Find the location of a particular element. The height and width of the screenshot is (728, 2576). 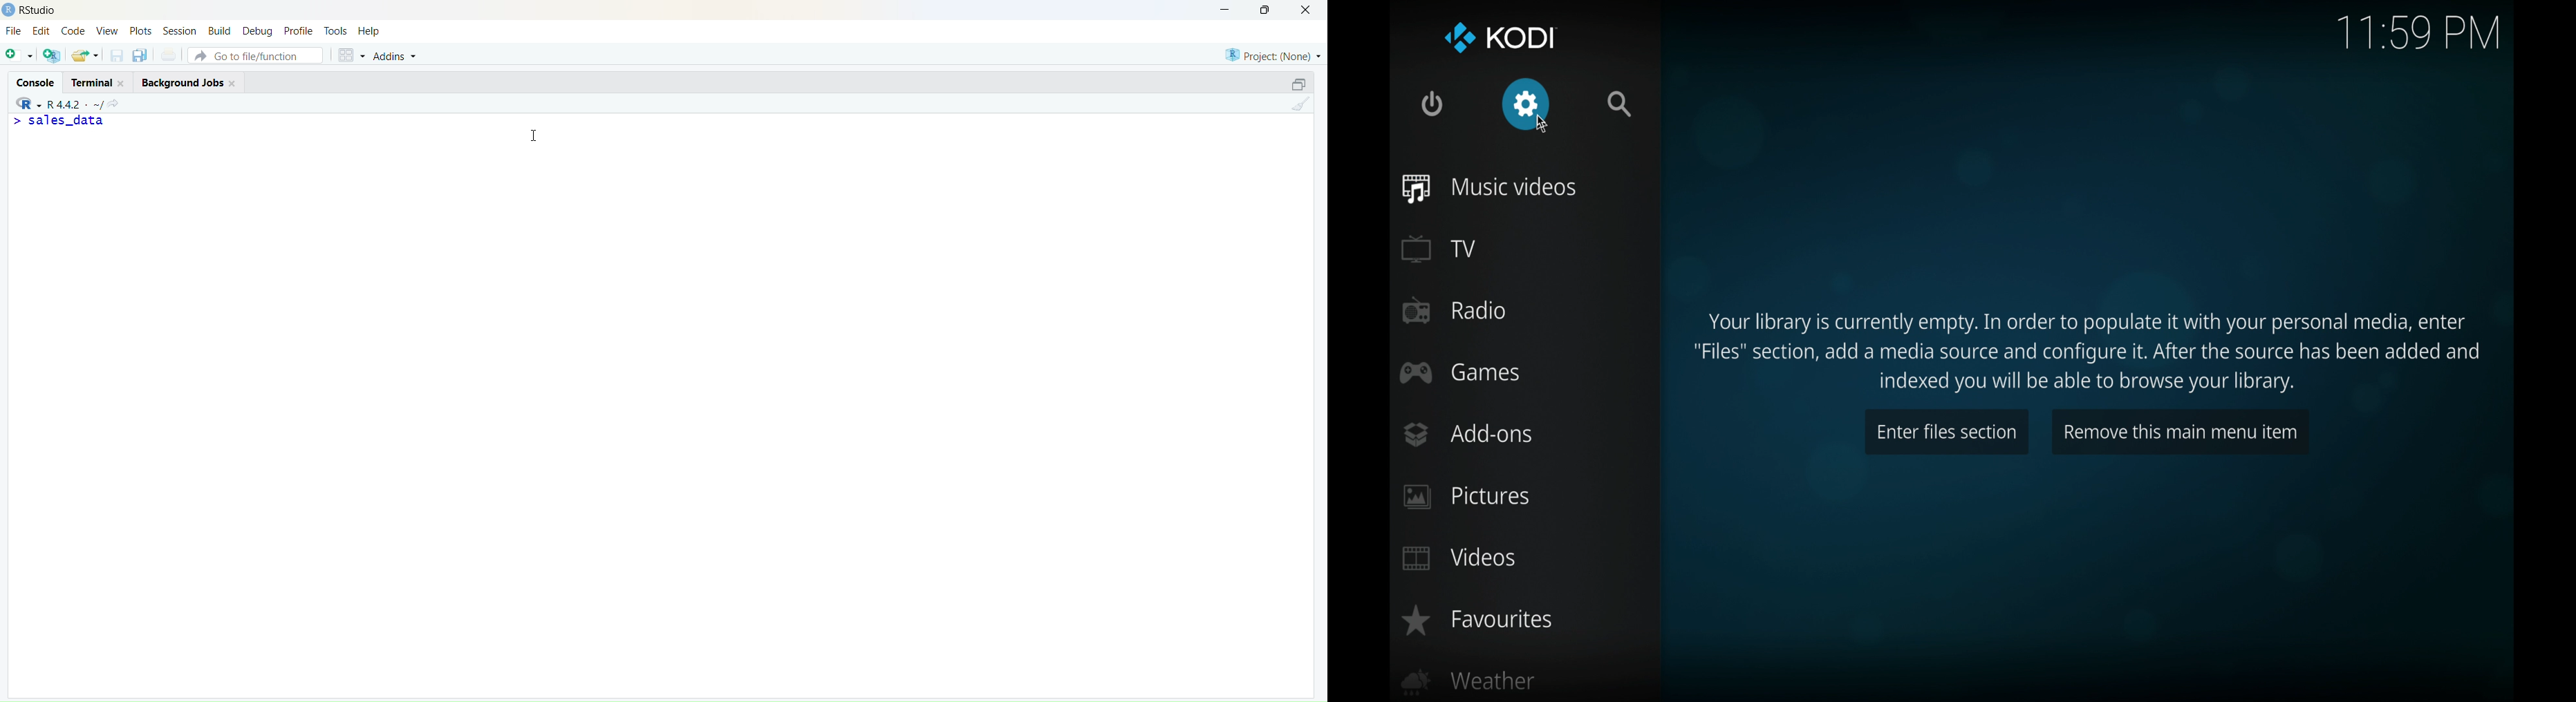

cursor is located at coordinates (537, 139).